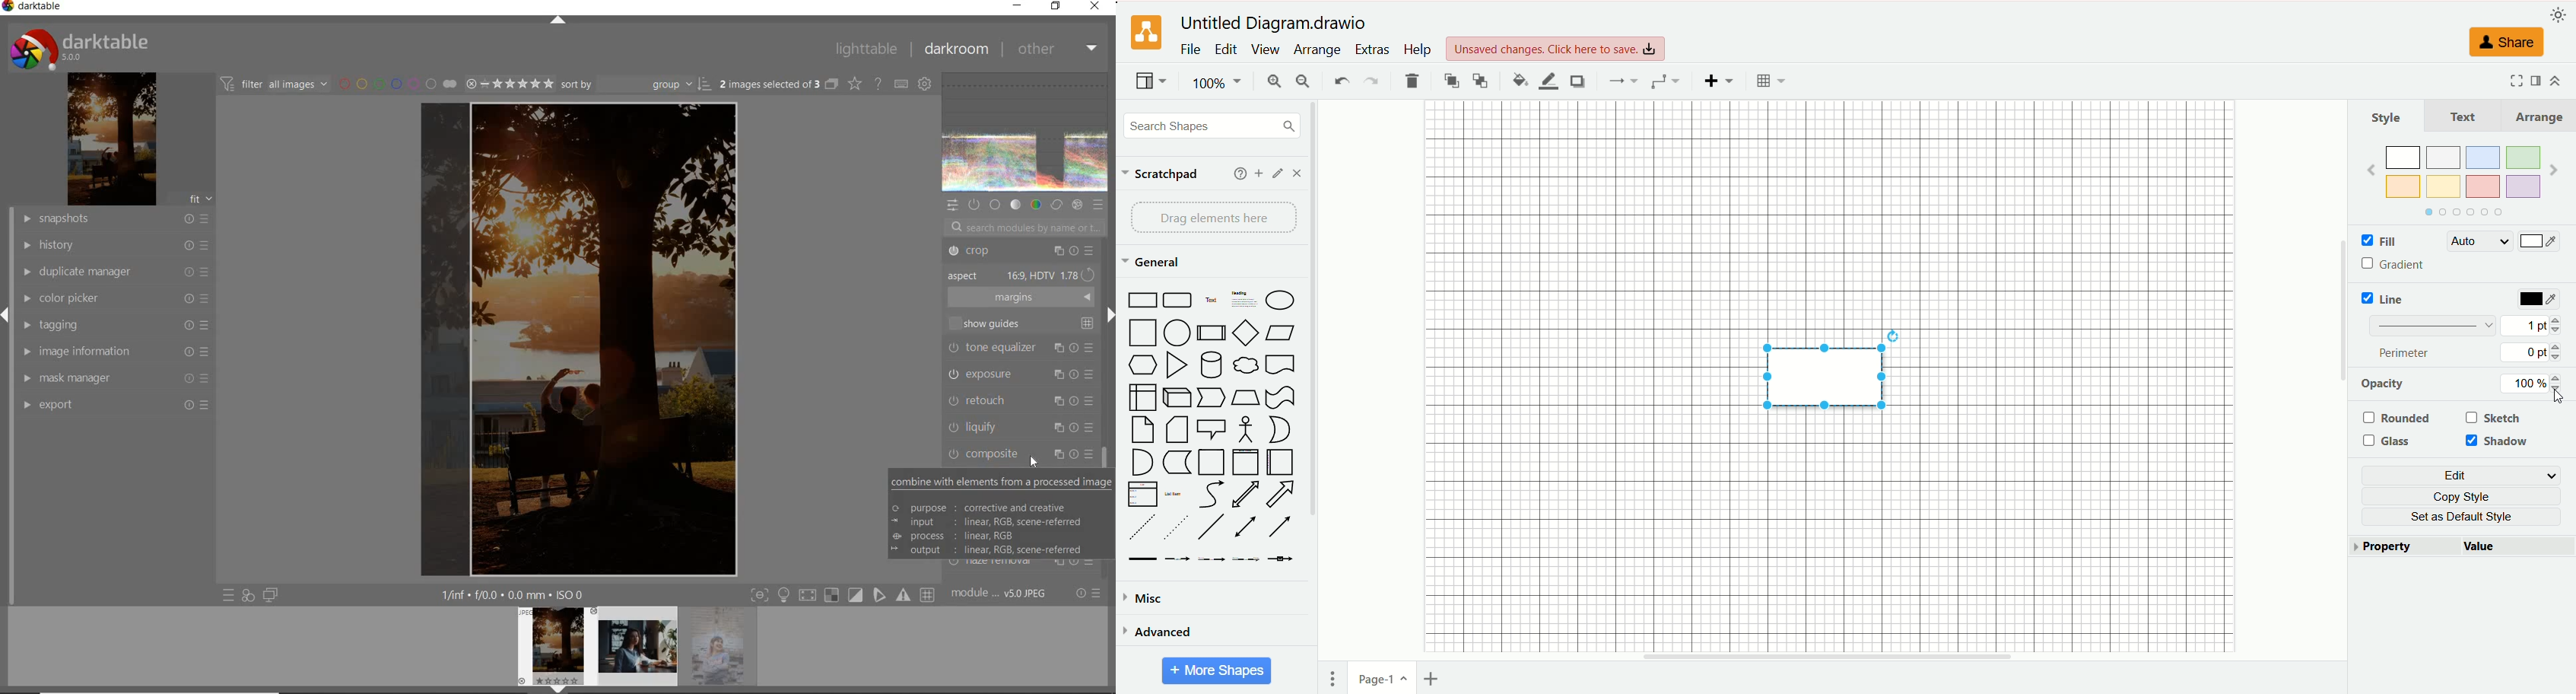  I want to click on image information, so click(113, 351).